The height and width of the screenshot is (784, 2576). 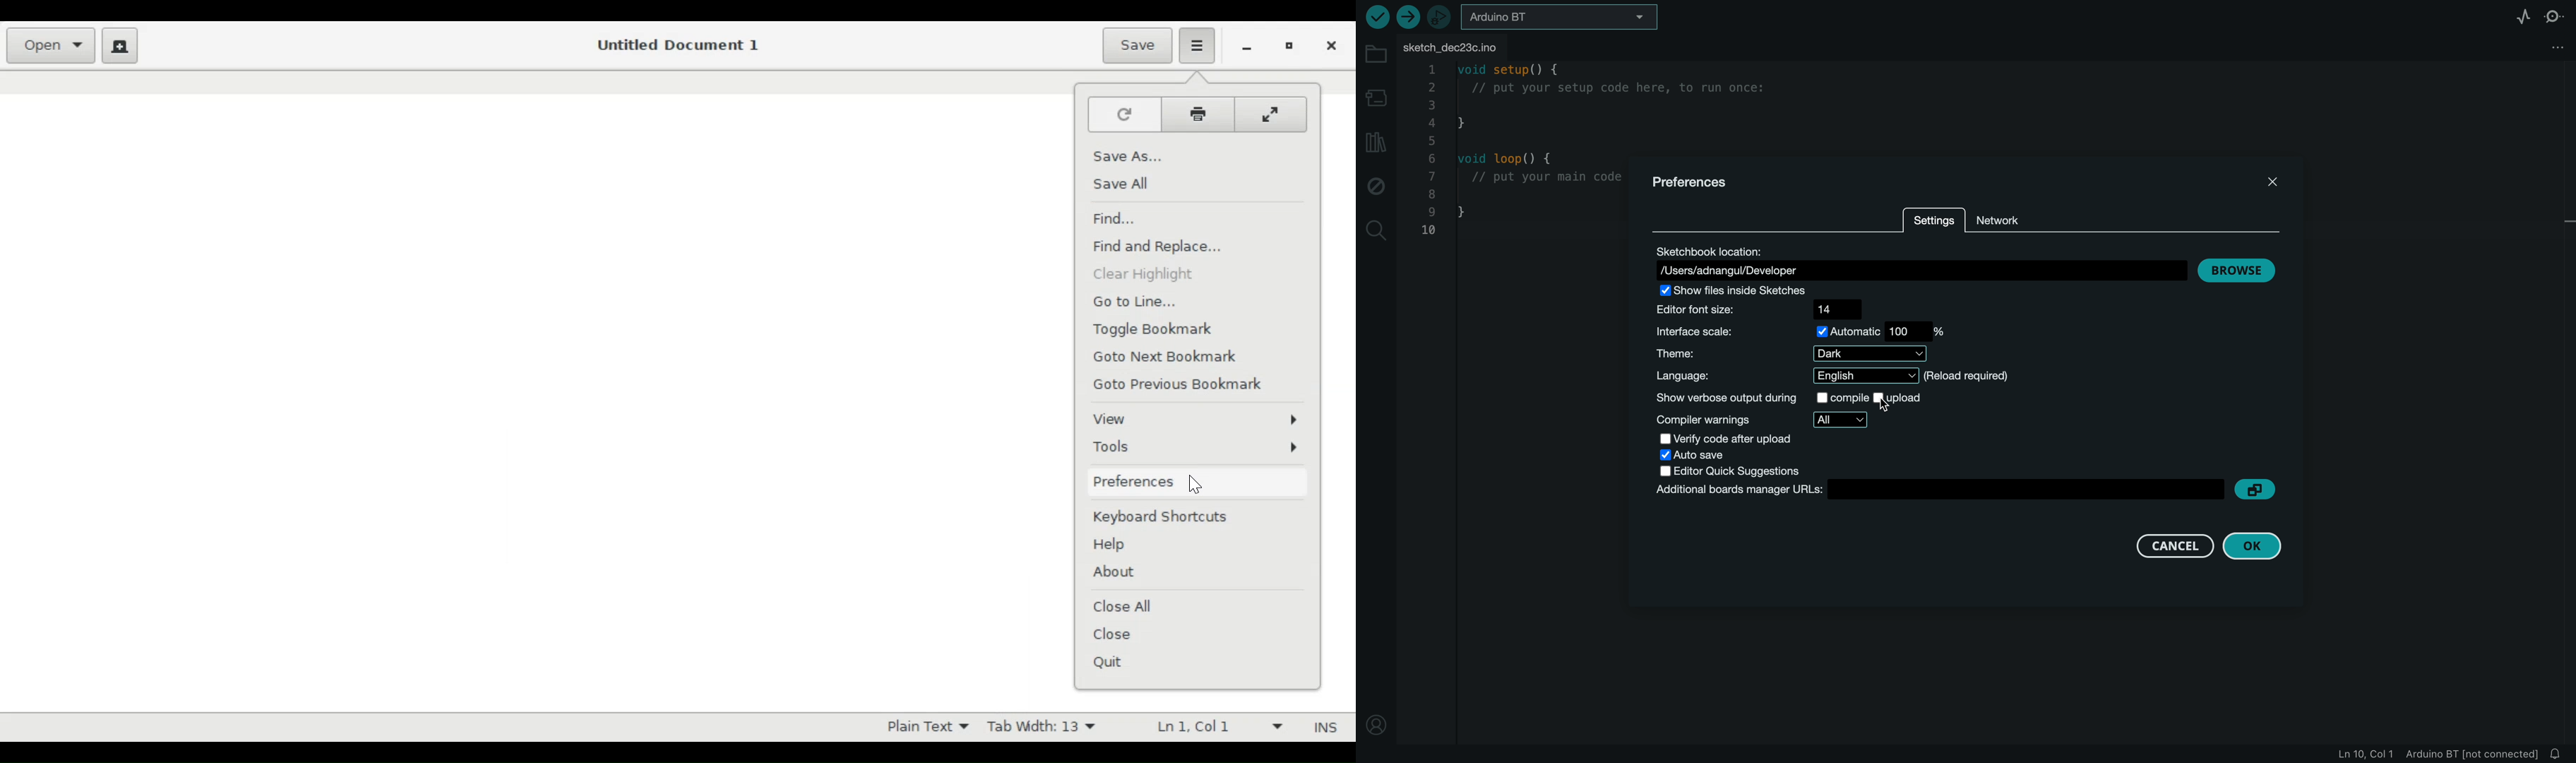 What do you see at coordinates (2556, 15) in the screenshot?
I see `serial monitor` at bounding box center [2556, 15].